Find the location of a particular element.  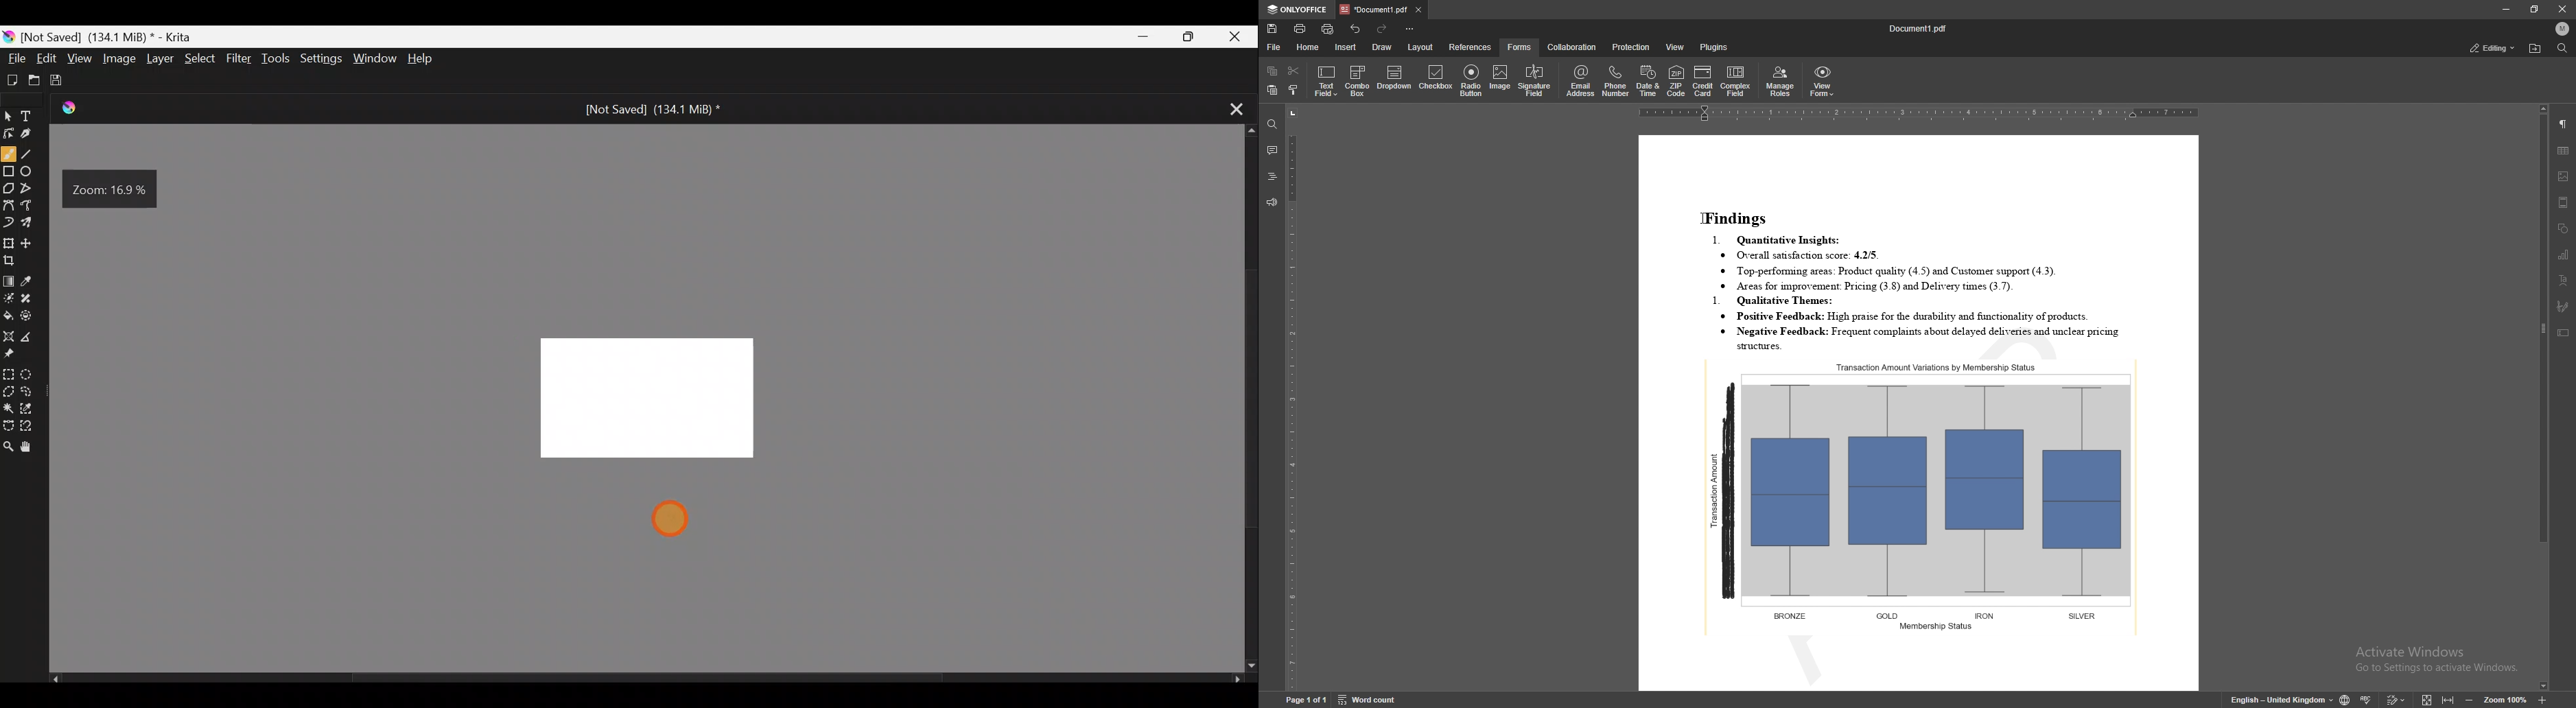

® Areas for improvement: Pricing (3.8) and Delivery times (3.7). is located at coordinates (1876, 287).